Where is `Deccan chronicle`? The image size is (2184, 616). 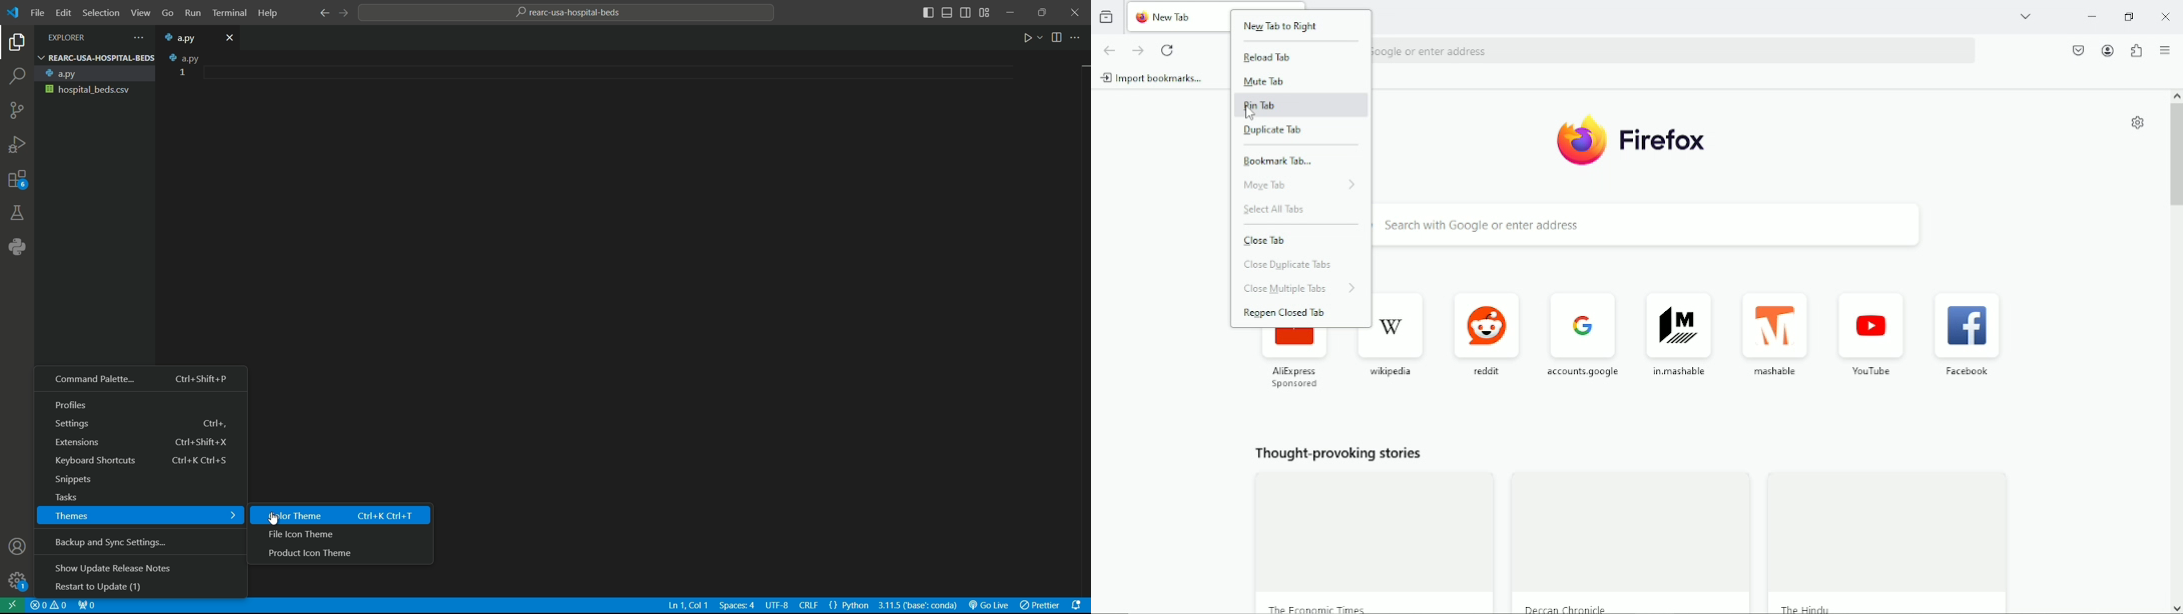
Deccan chronicle is located at coordinates (1569, 608).